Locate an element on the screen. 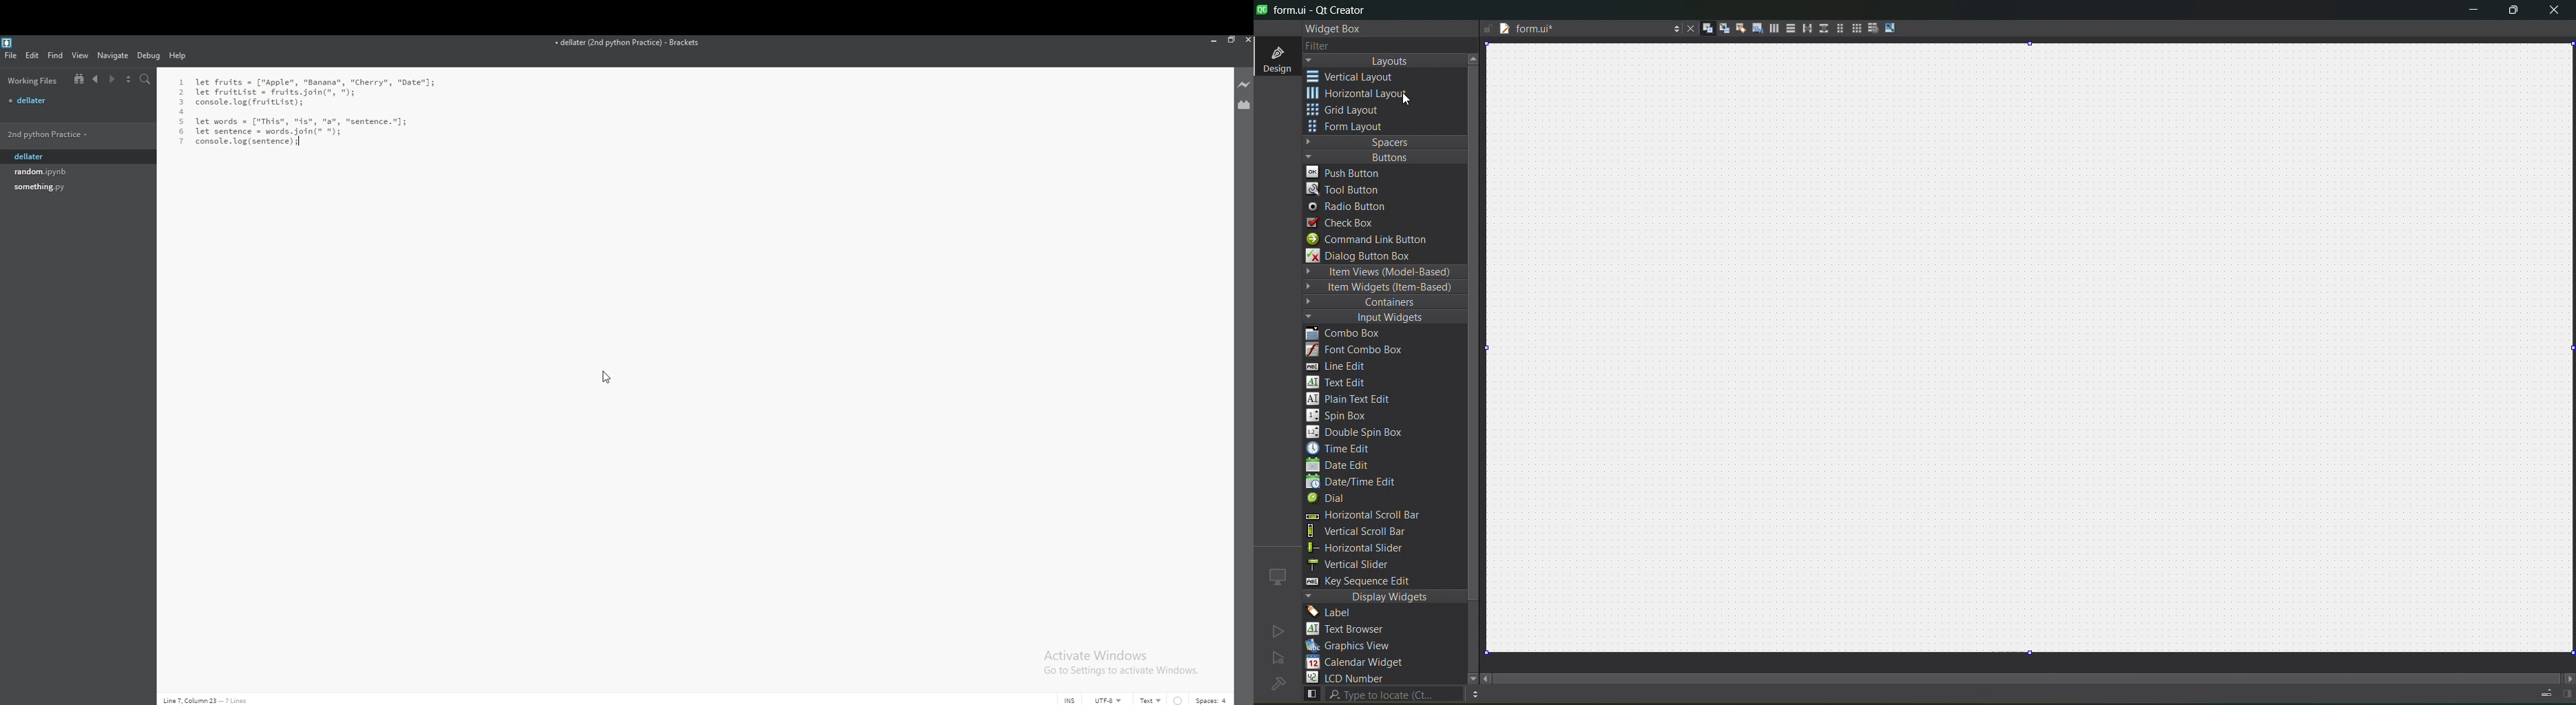  show in file tree is located at coordinates (76, 80).